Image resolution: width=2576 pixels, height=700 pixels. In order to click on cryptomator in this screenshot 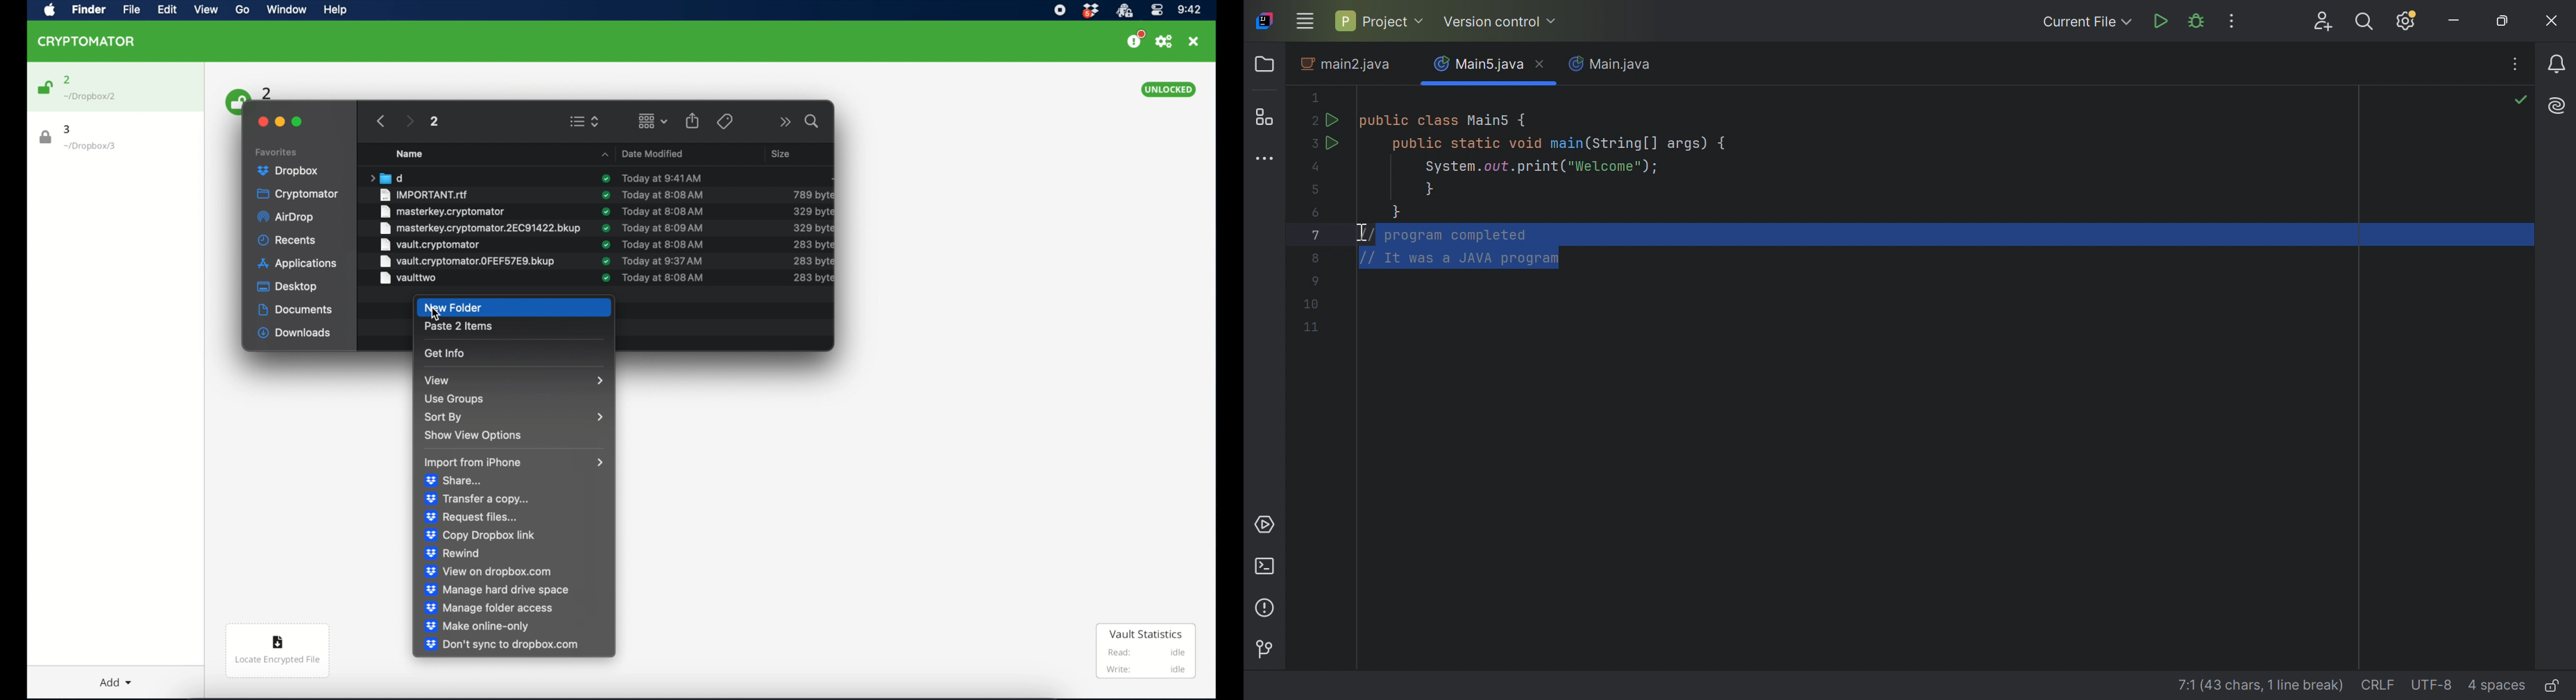, I will do `click(87, 41)`.